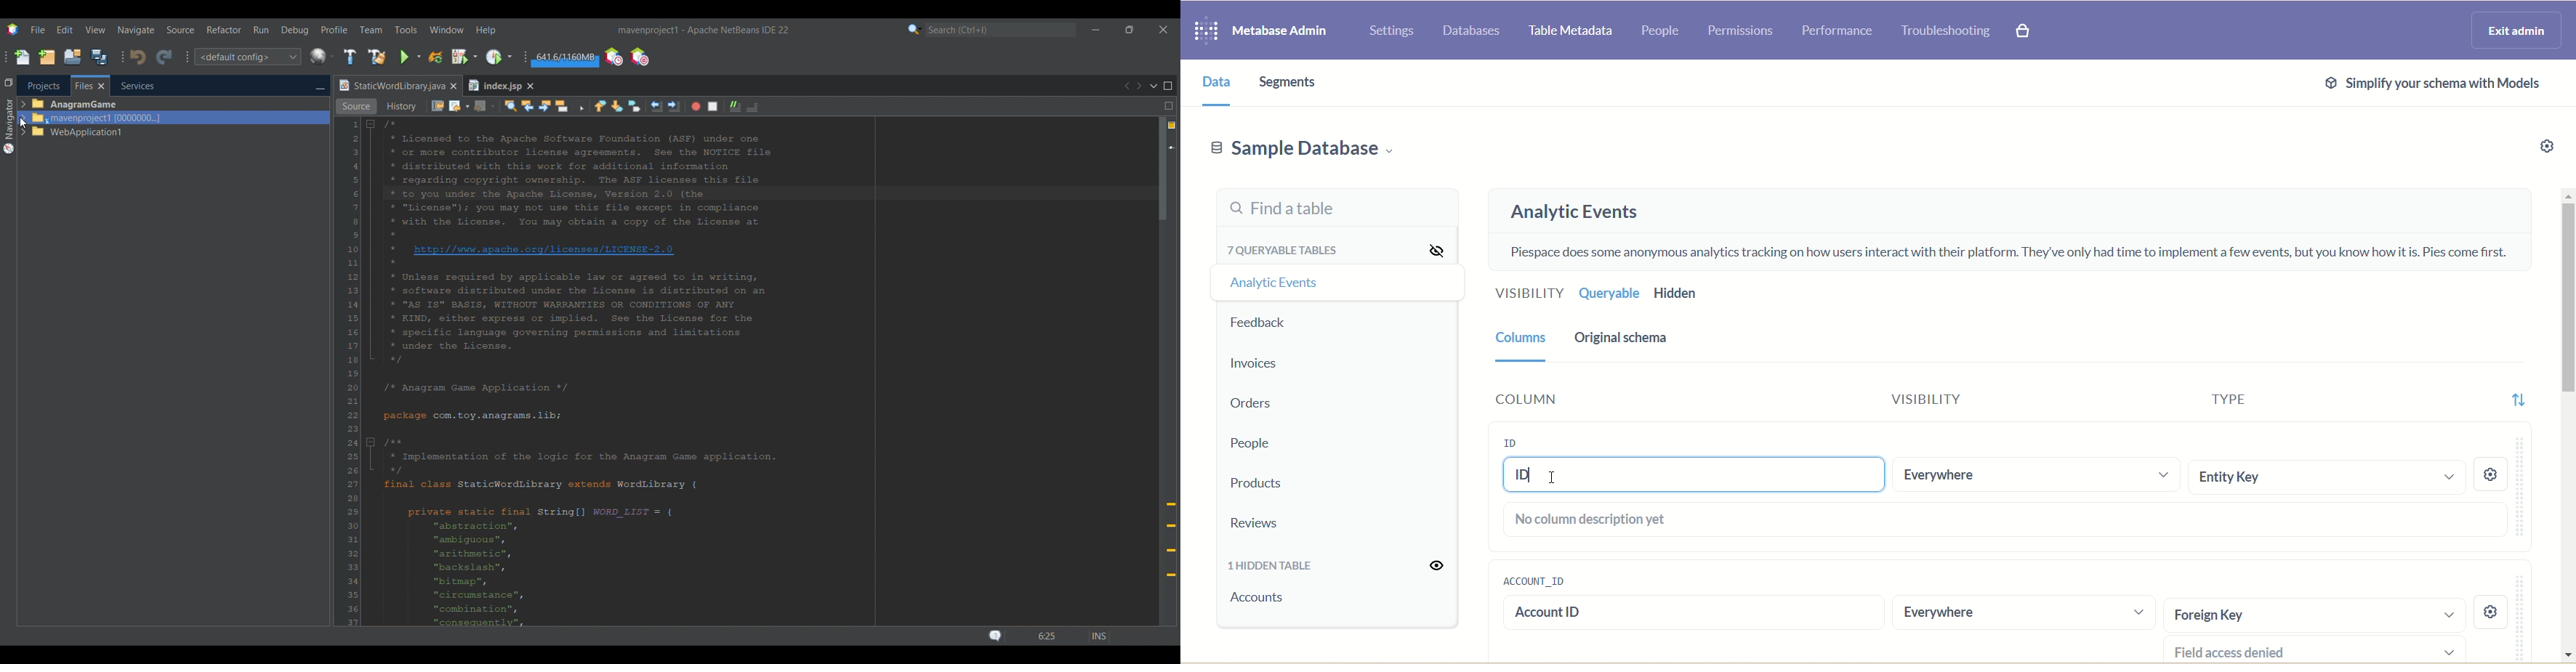 The width and height of the screenshot is (2576, 672). I want to click on Products, so click(1273, 483).